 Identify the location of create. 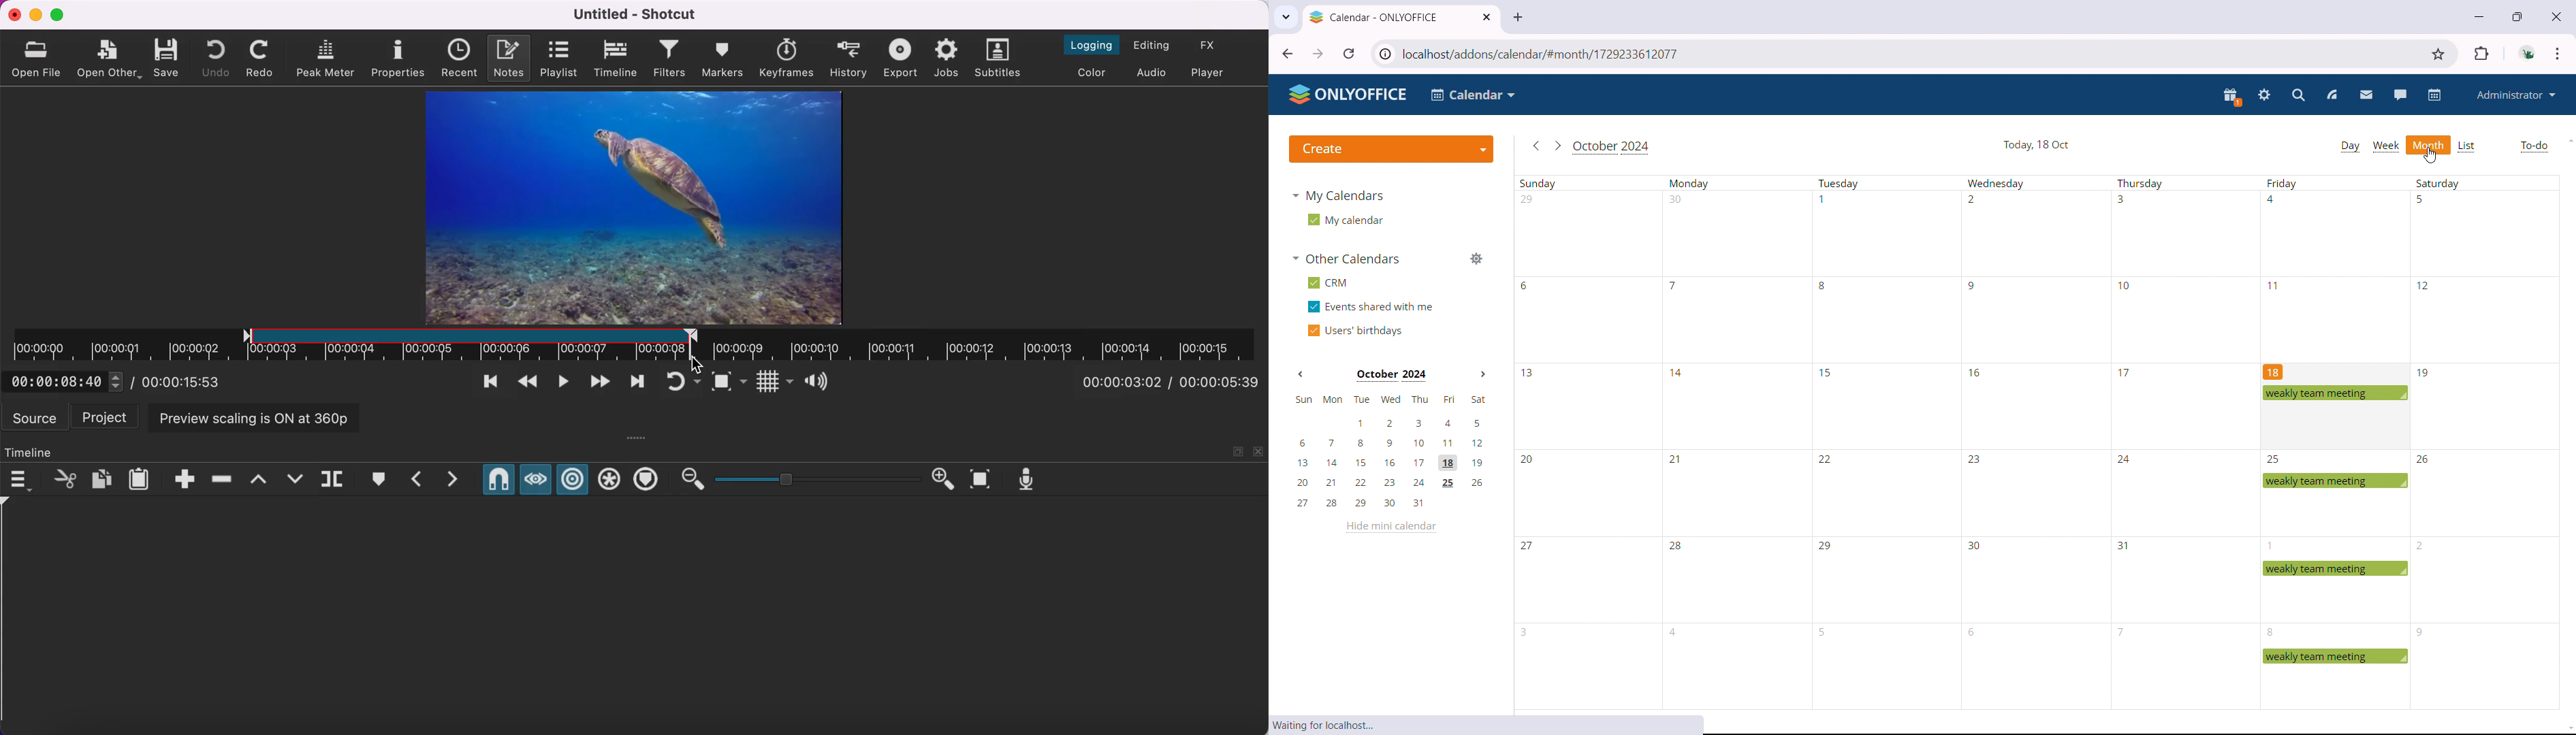
(1390, 150).